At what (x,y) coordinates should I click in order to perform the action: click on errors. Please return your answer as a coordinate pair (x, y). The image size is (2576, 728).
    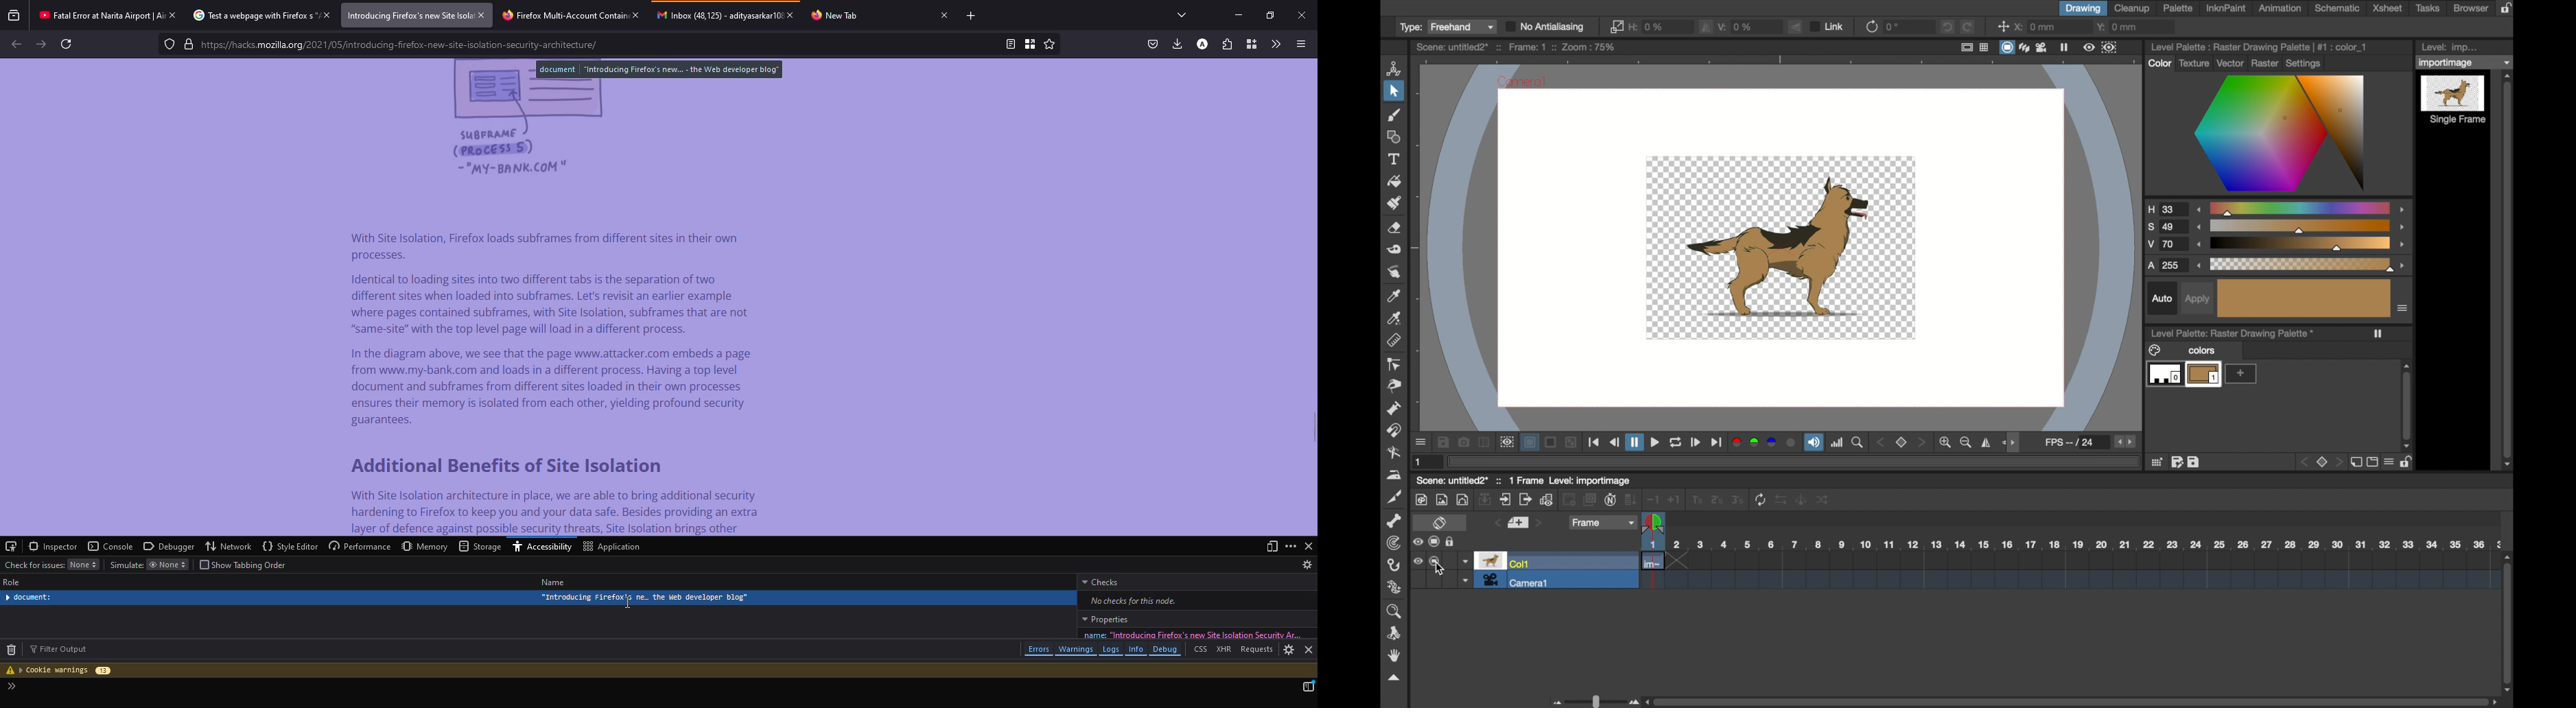
    Looking at the image, I should click on (1038, 650).